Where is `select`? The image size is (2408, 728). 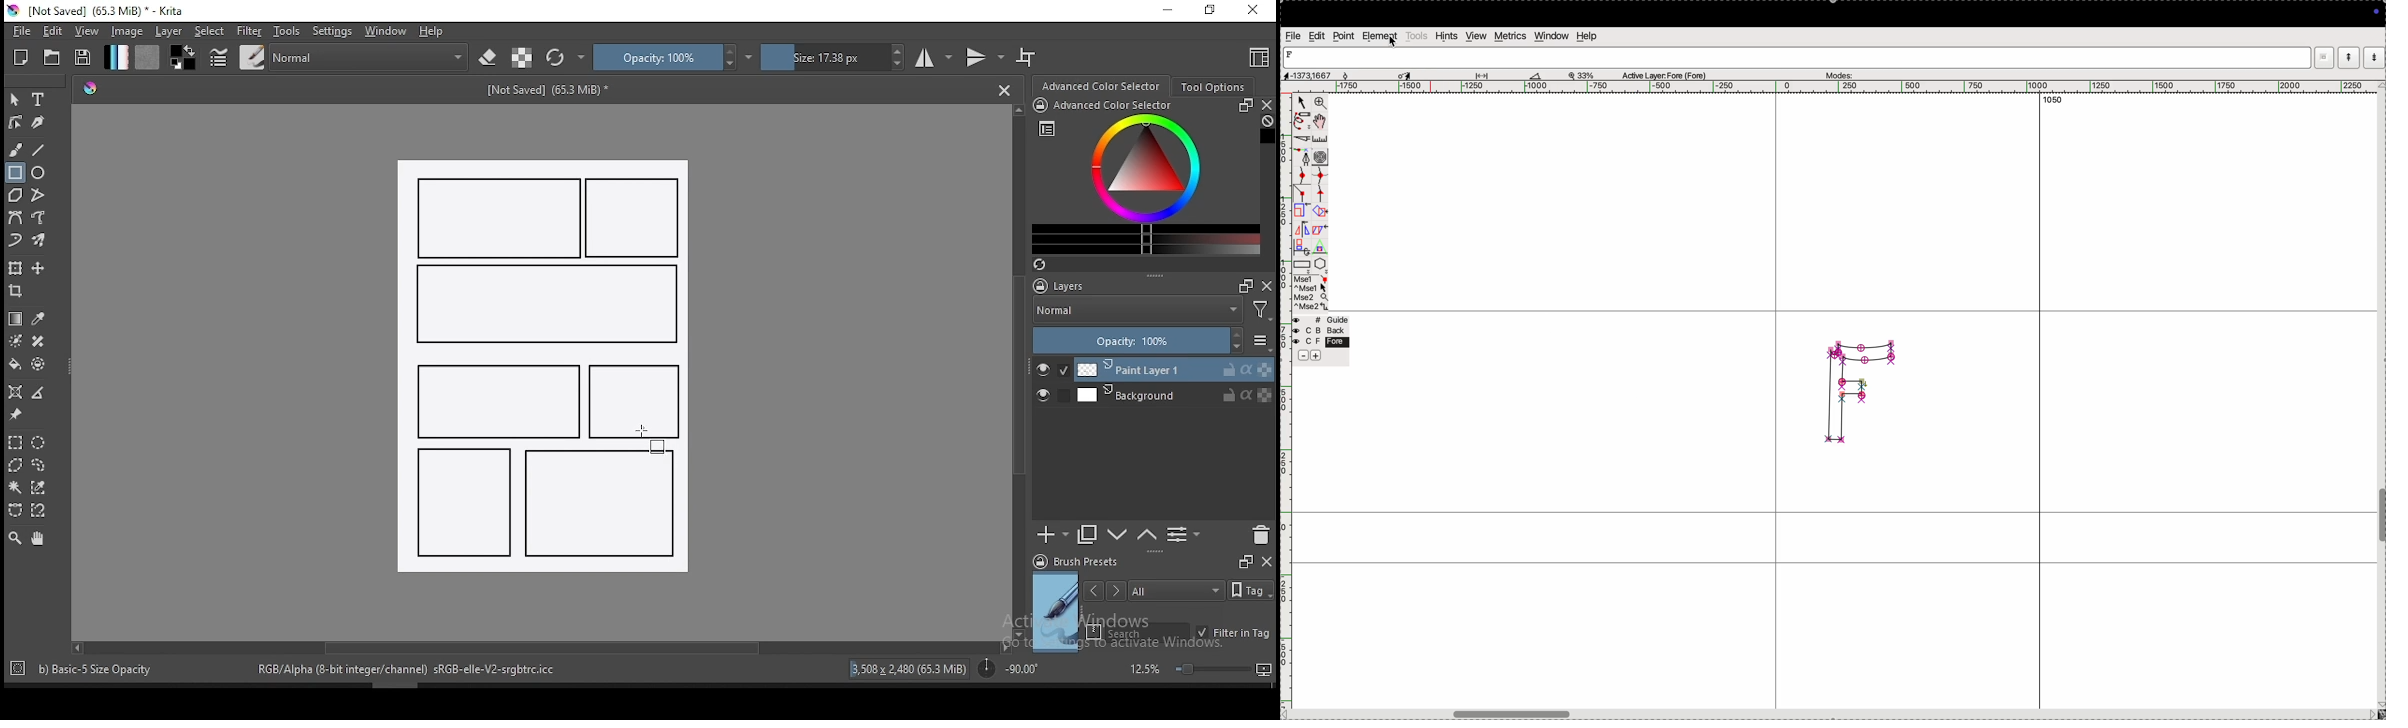 select is located at coordinates (210, 31).